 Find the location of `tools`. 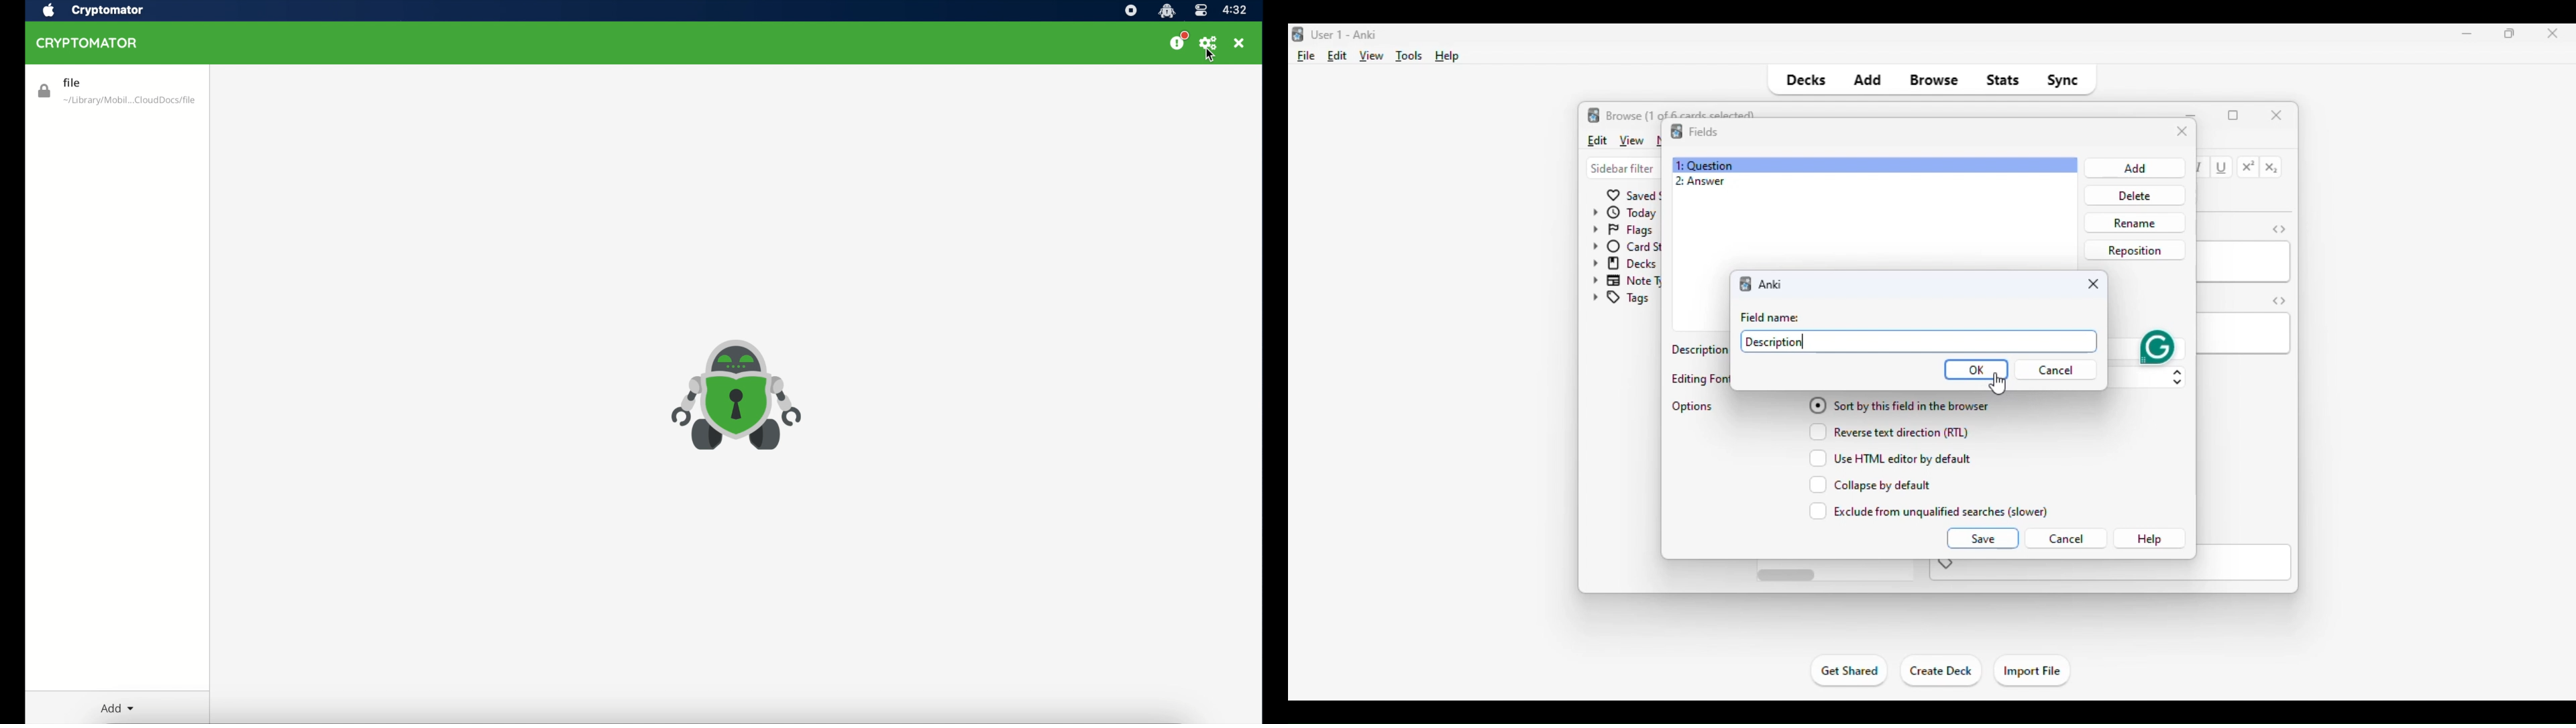

tools is located at coordinates (1410, 56).